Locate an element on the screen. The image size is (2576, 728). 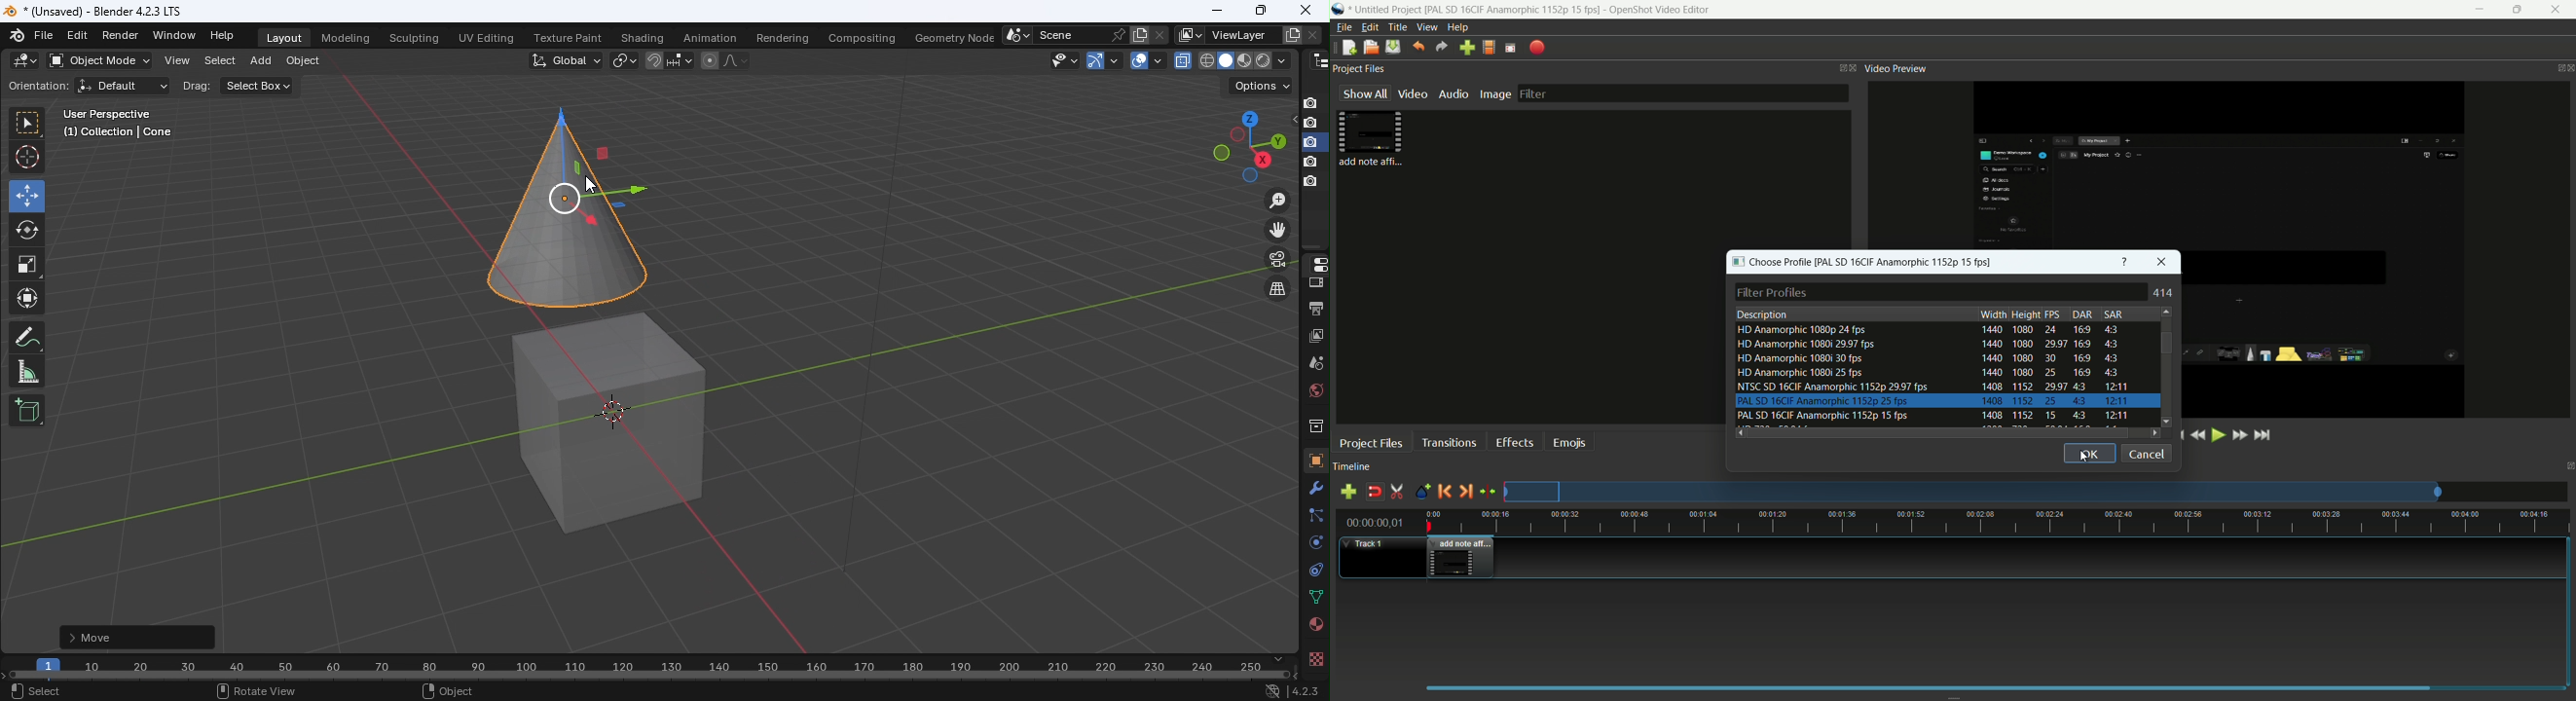
Document name is located at coordinates (102, 10).